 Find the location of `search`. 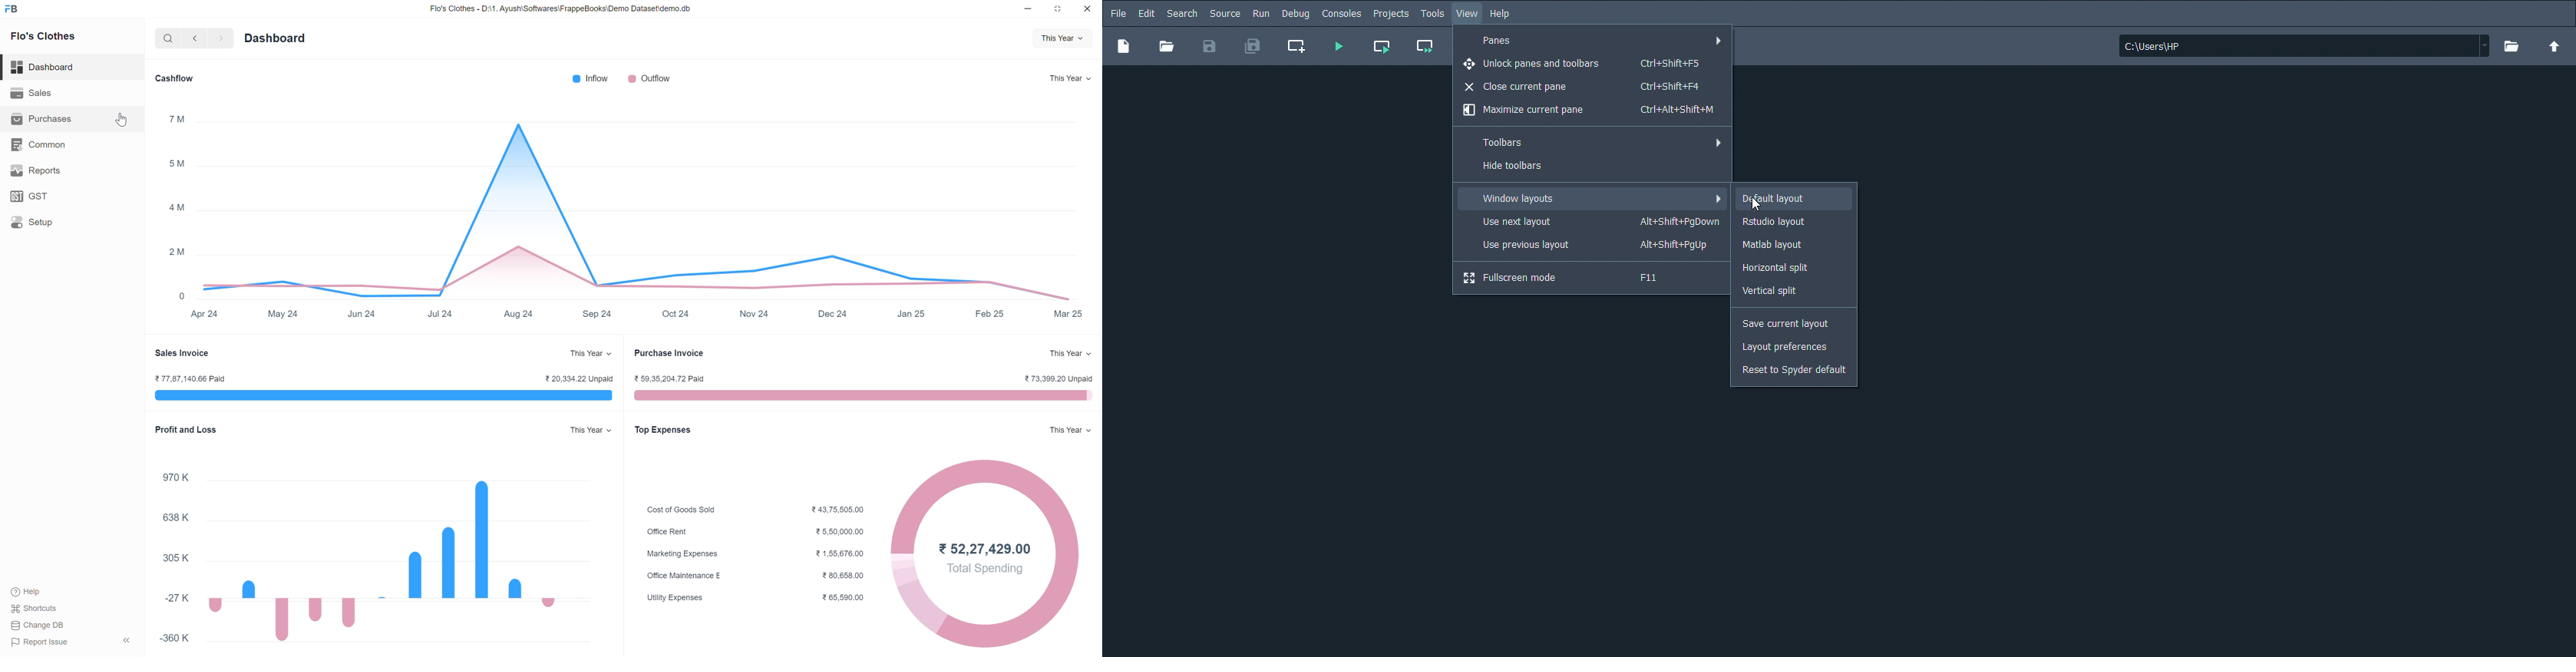

search is located at coordinates (167, 39).